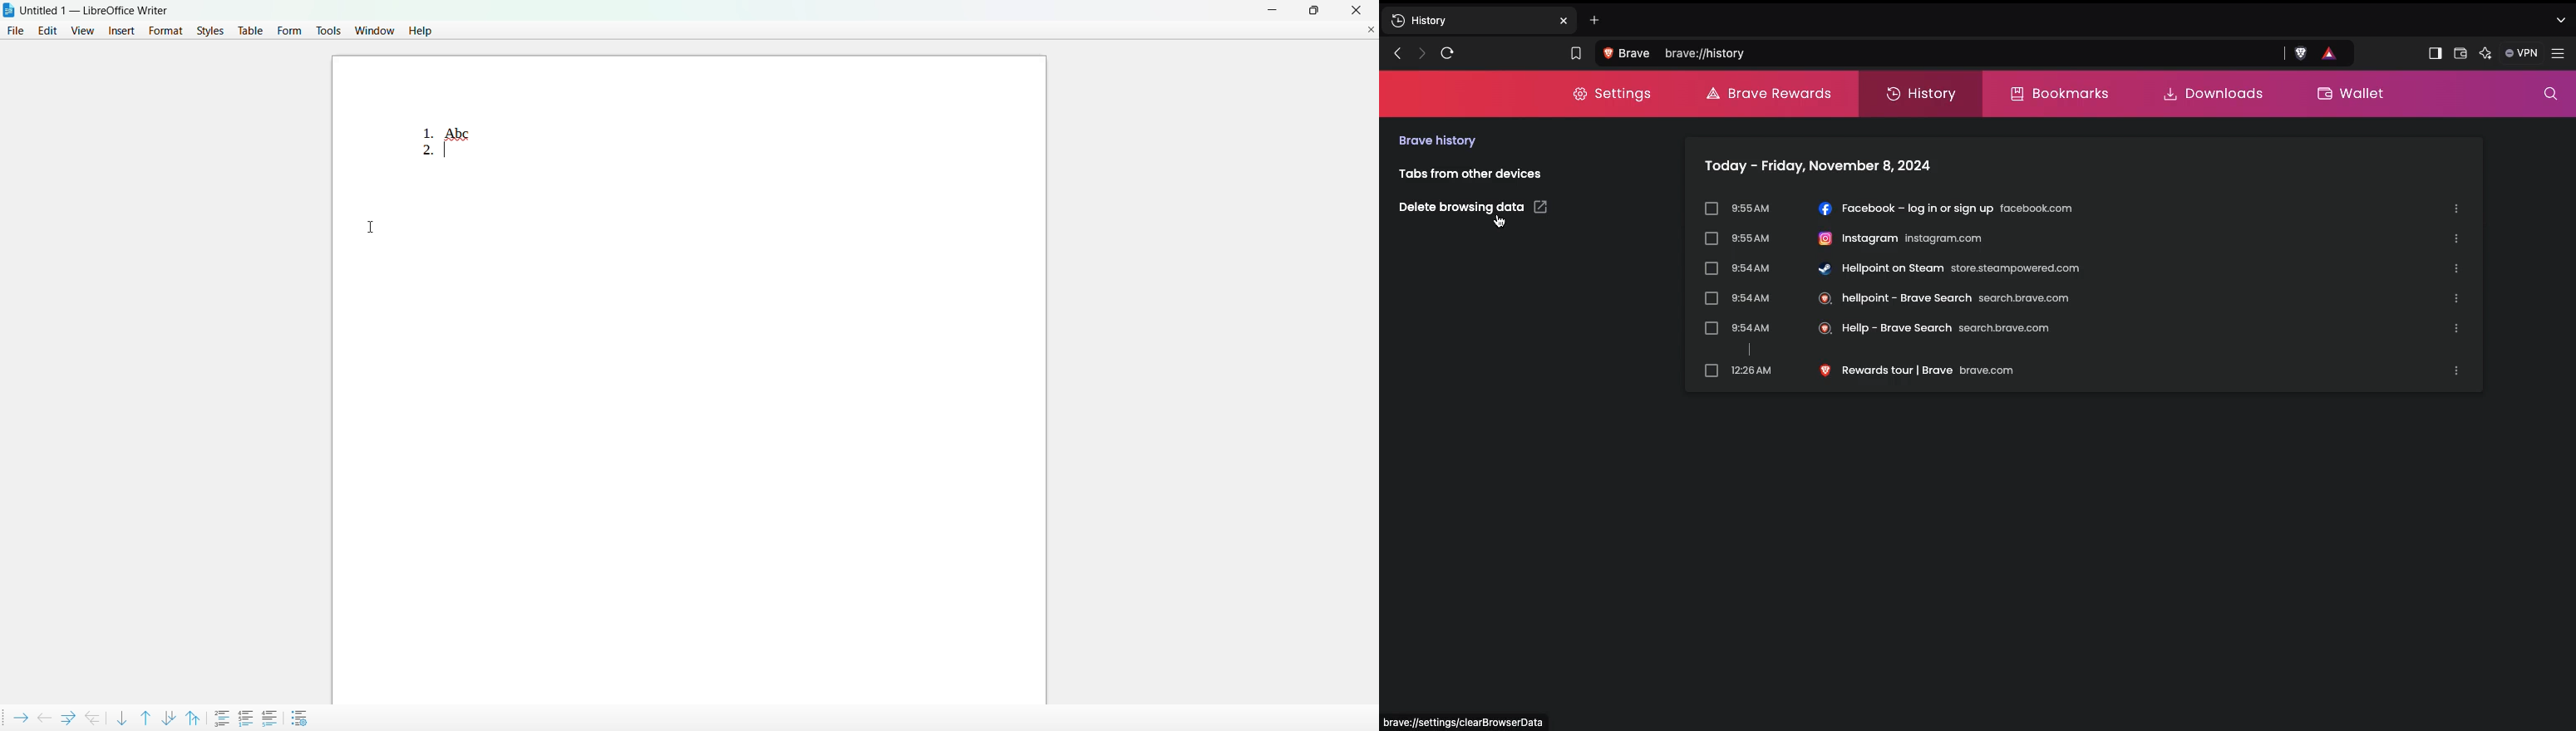 Image resolution: width=2576 pixels, height=756 pixels. What do you see at coordinates (66, 717) in the screenshot?
I see `demote outline level with subpoints` at bounding box center [66, 717].